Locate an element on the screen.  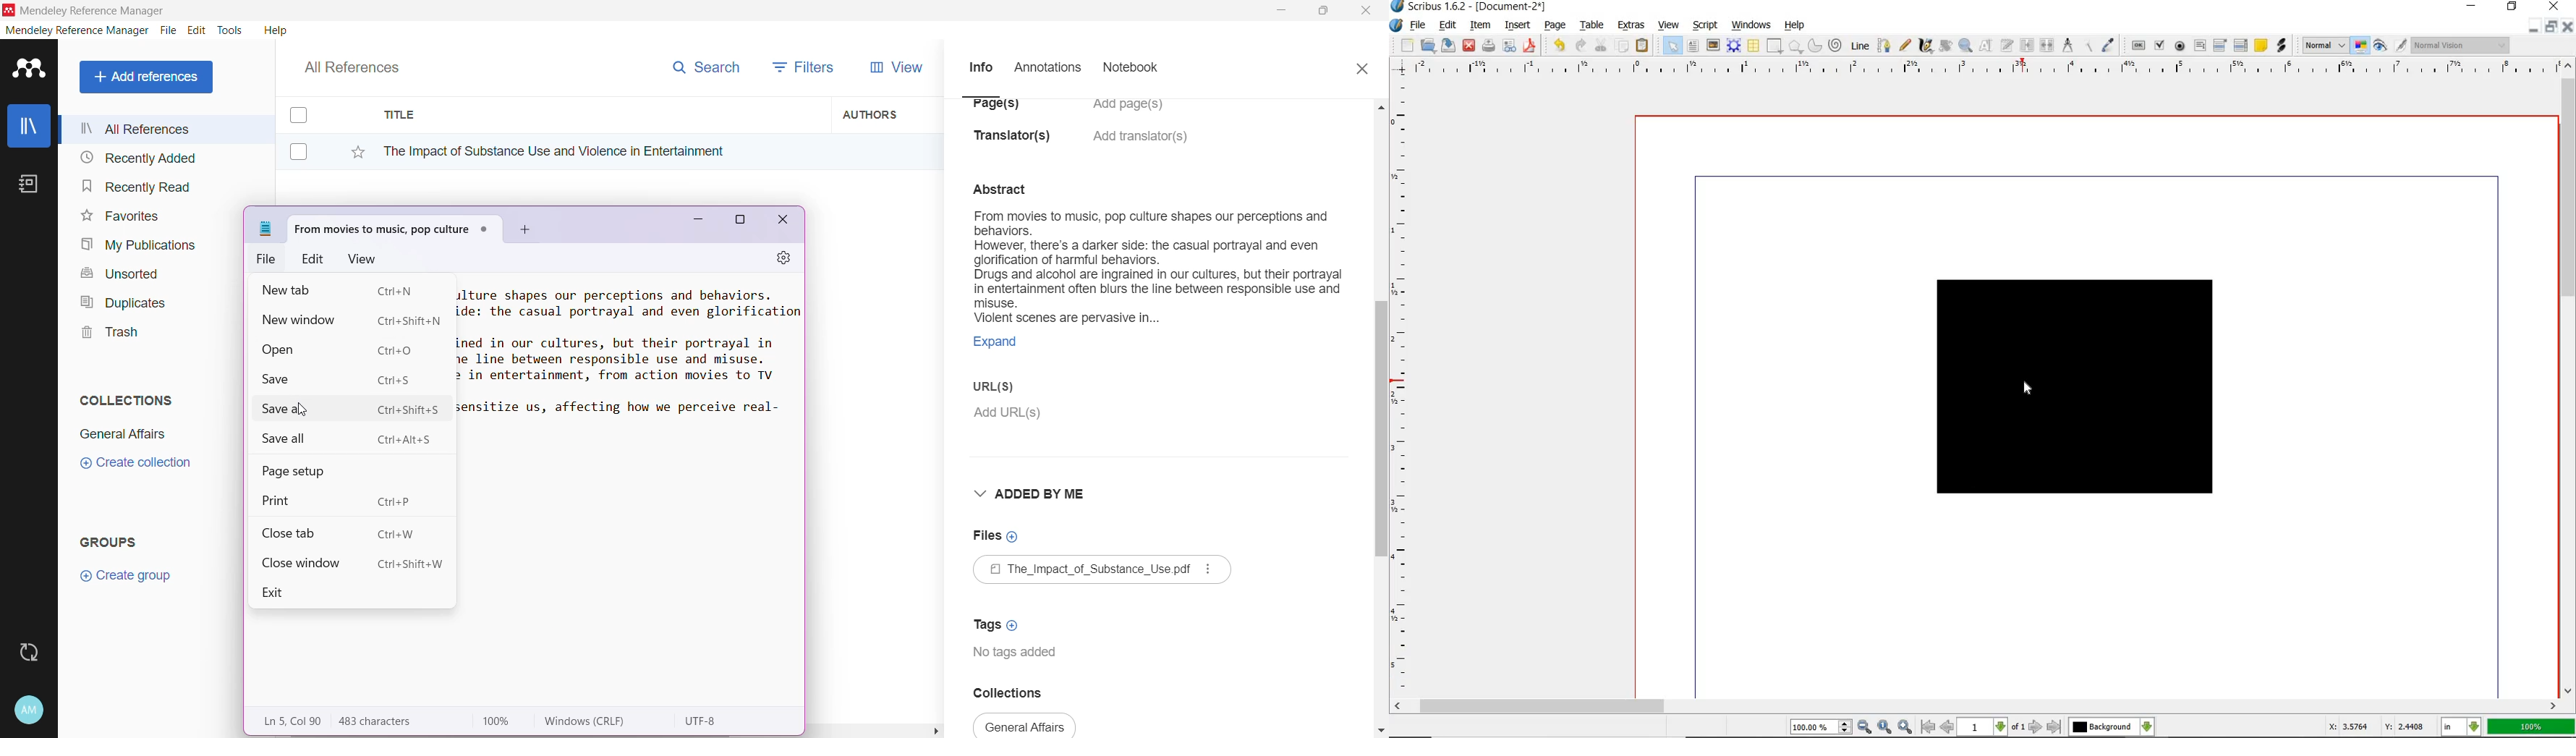
Edit is located at coordinates (197, 30).